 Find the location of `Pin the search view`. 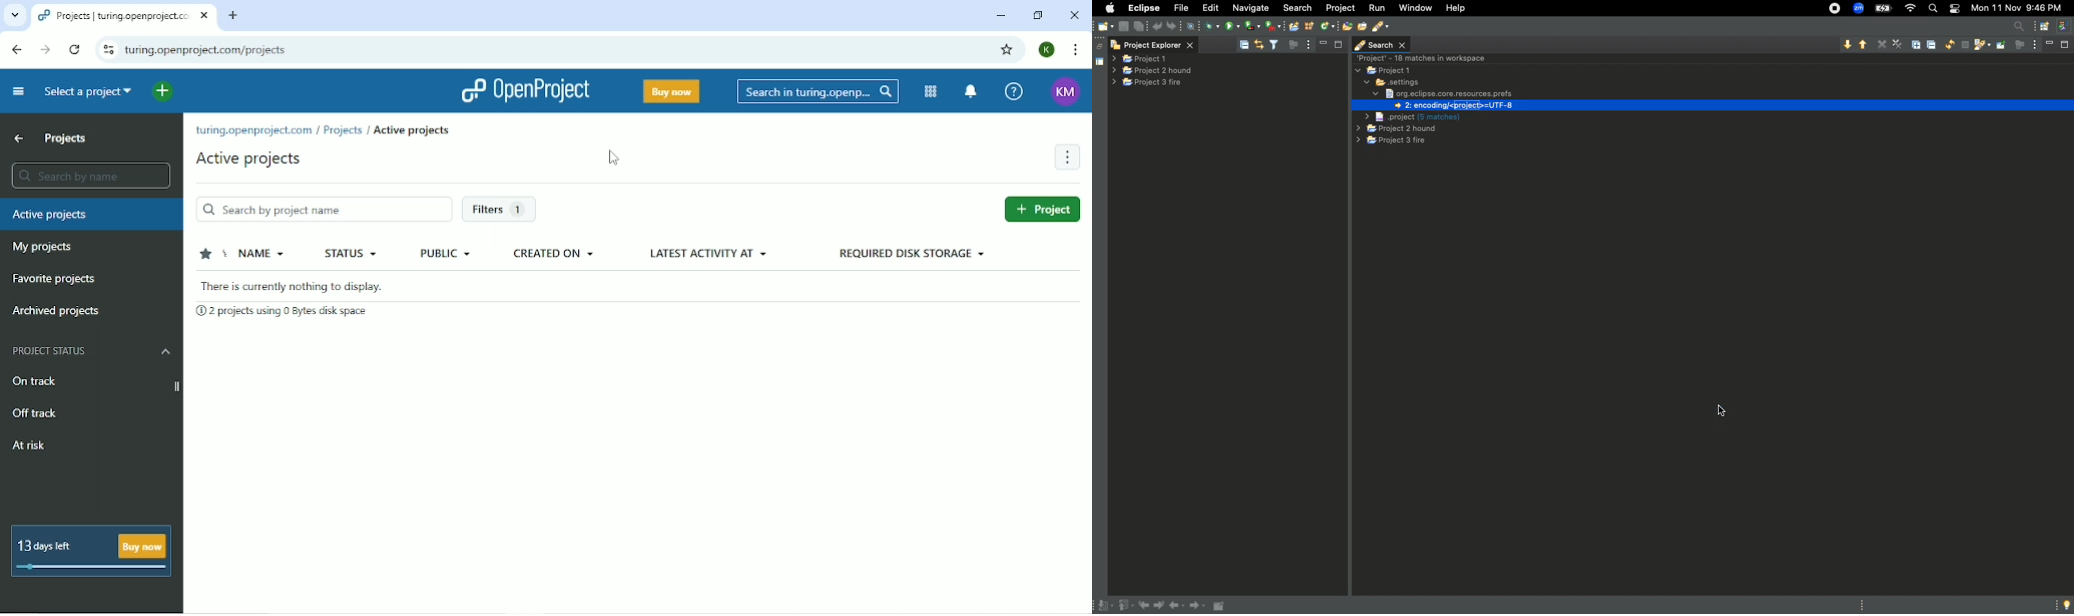

Pin the search view is located at coordinates (2001, 50).